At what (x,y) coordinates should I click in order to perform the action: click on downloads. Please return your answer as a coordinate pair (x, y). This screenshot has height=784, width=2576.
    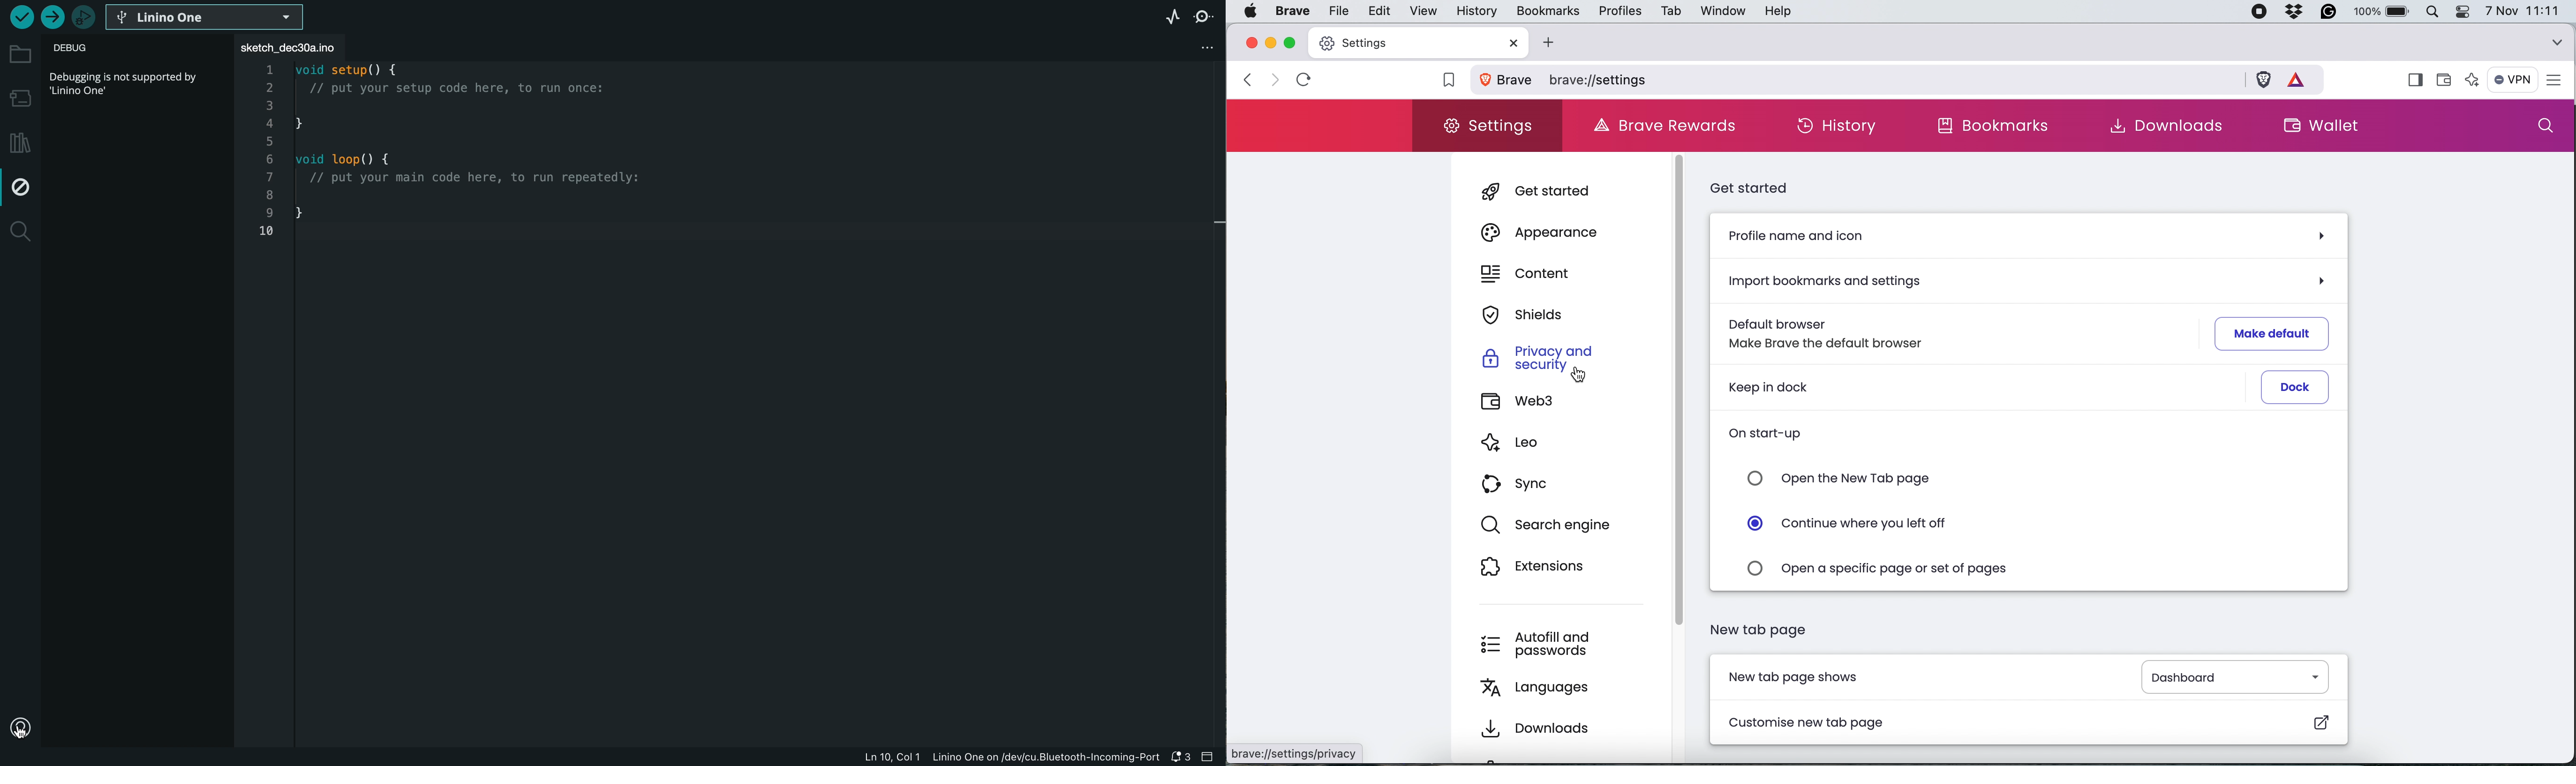
    Looking at the image, I should click on (1529, 725).